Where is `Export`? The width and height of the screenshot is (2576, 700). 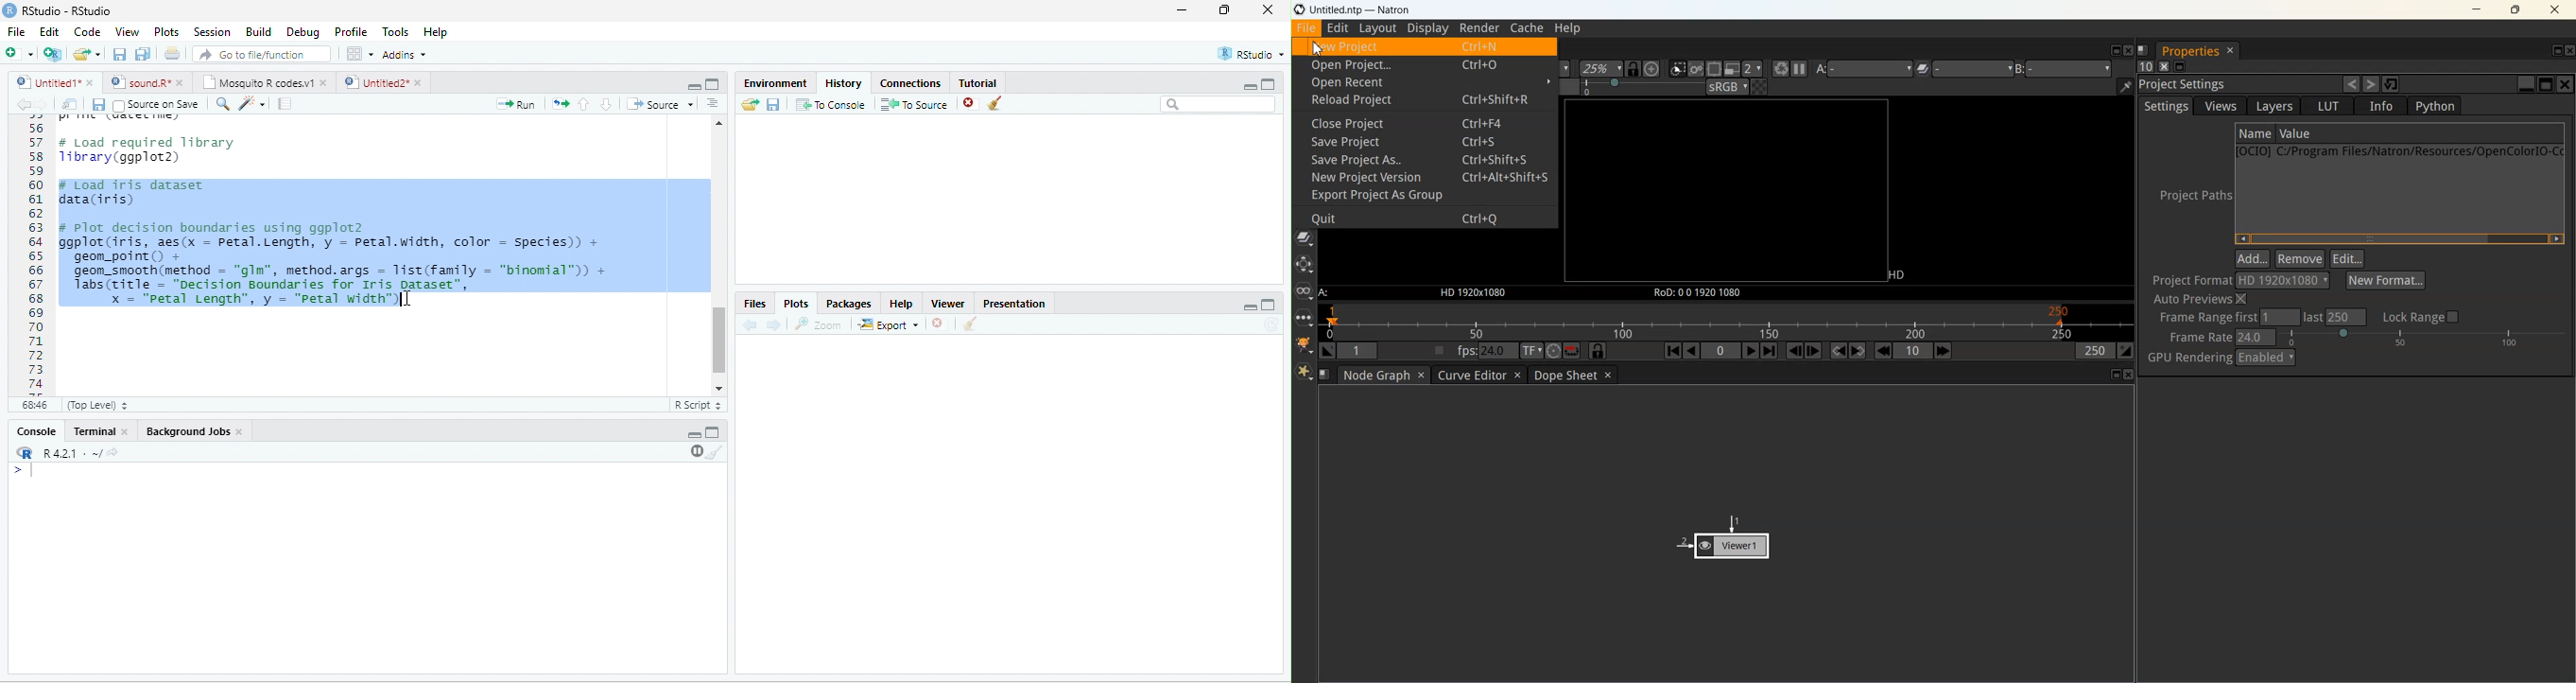 Export is located at coordinates (889, 325).